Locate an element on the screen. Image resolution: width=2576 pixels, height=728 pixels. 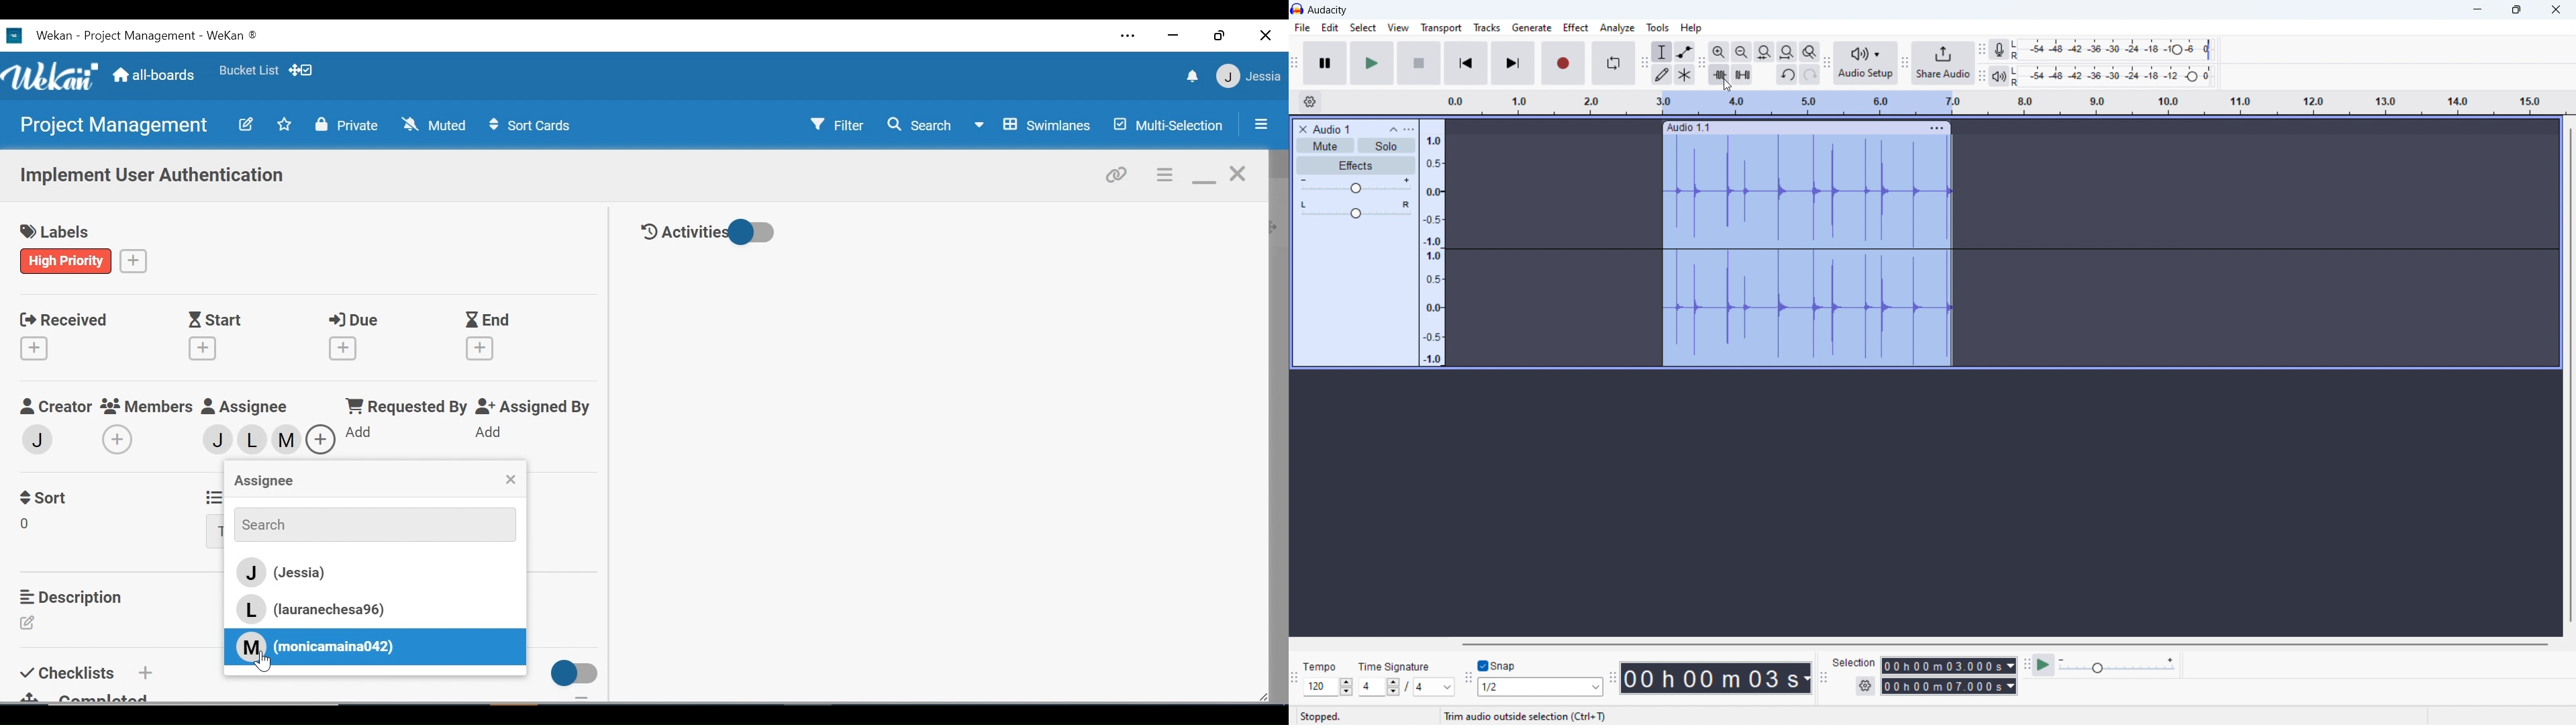
bucket list is located at coordinates (248, 70).